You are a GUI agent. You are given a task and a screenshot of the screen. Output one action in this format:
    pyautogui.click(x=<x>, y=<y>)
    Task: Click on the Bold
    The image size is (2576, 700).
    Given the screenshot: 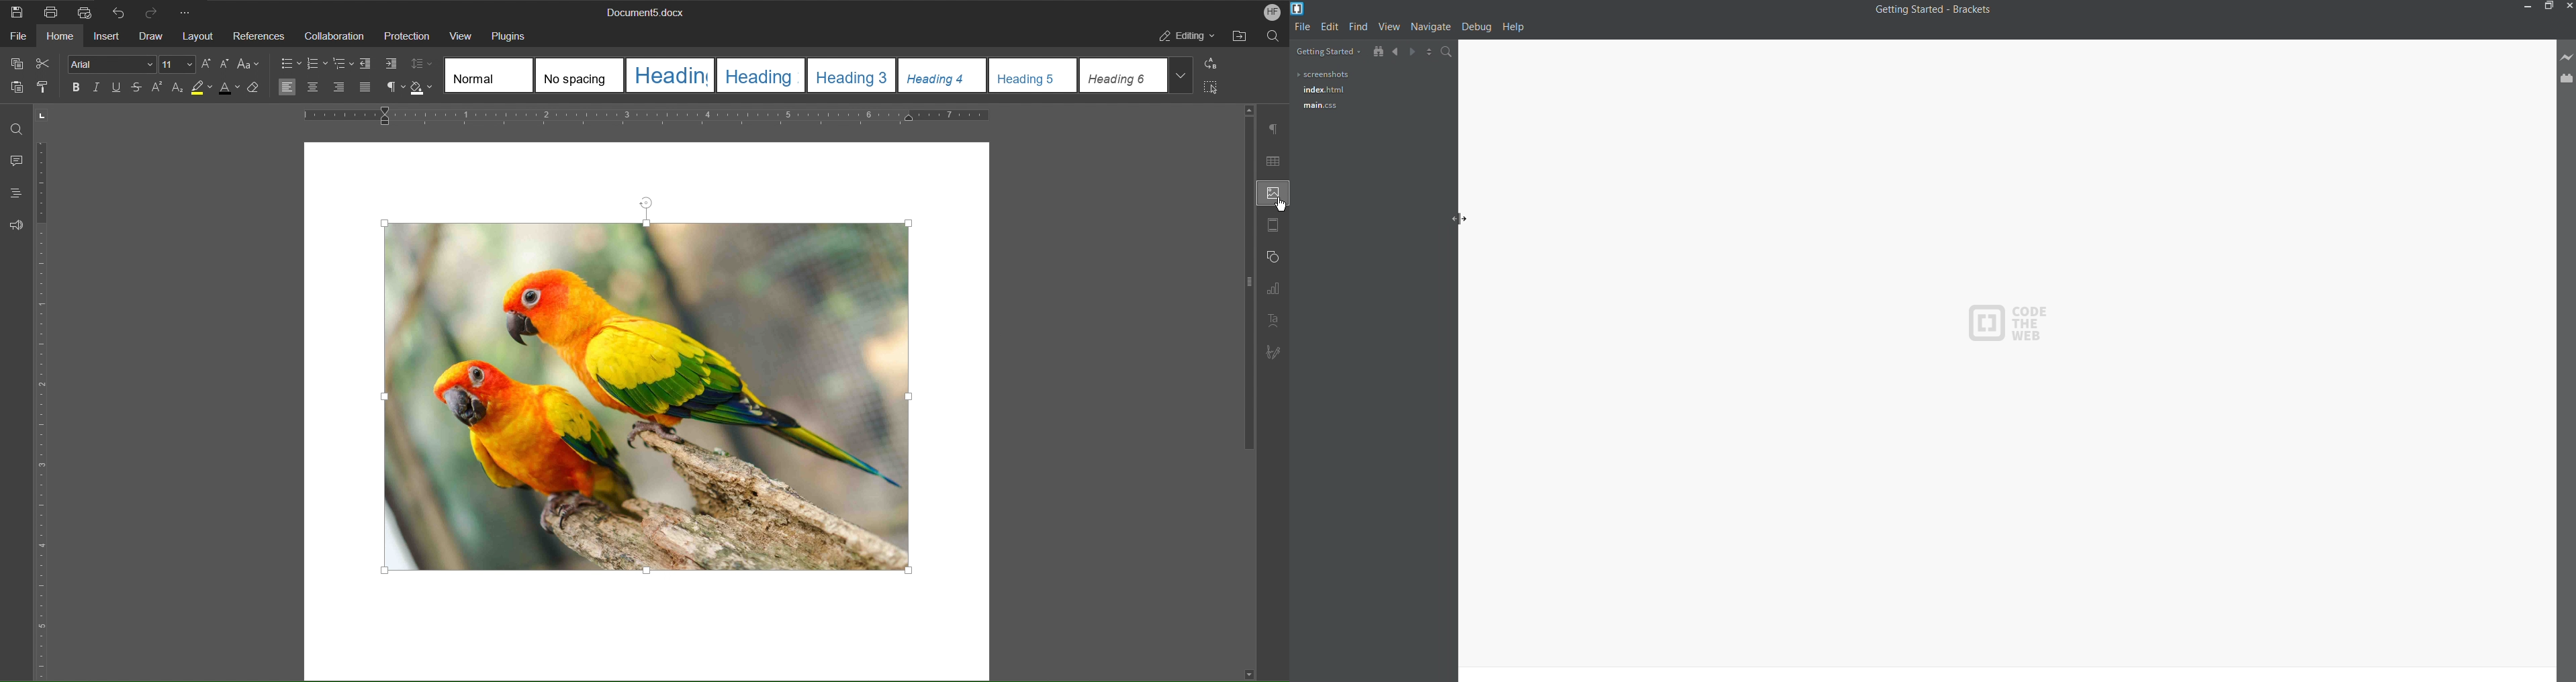 What is the action you would take?
    pyautogui.click(x=74, y=87)
    